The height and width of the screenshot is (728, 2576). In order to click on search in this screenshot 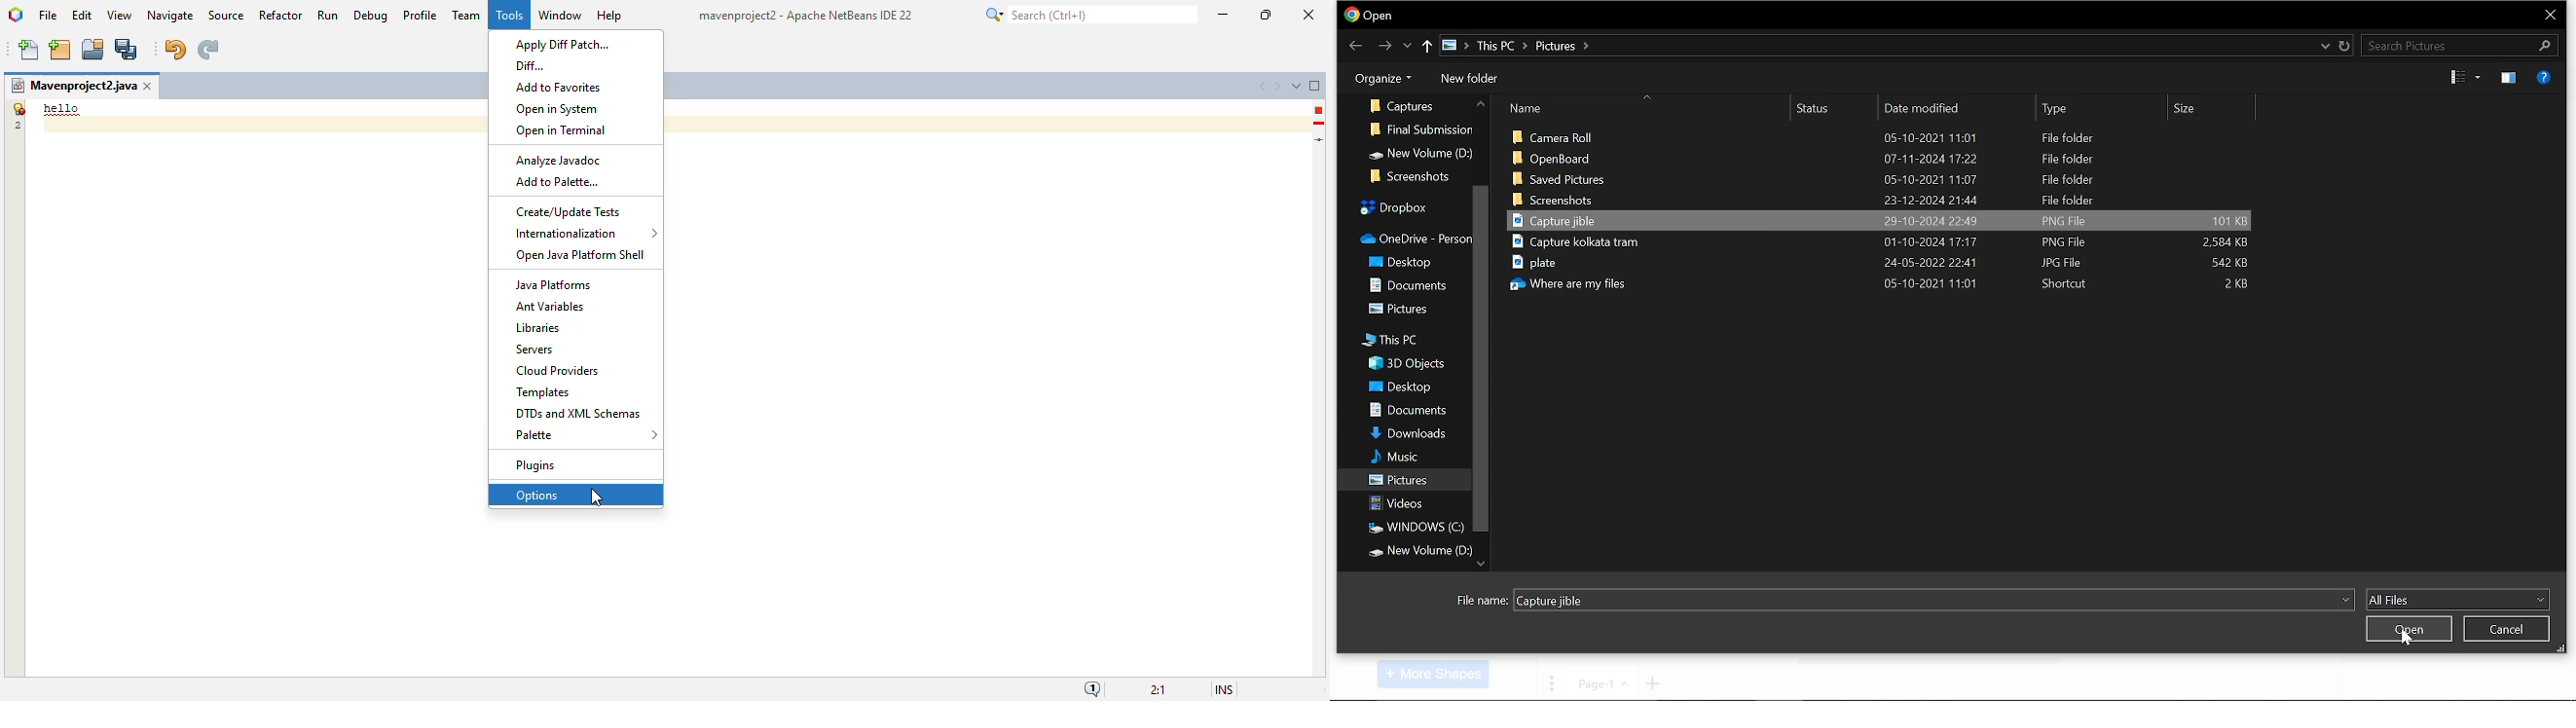, I will do `click(2457, 45)`.